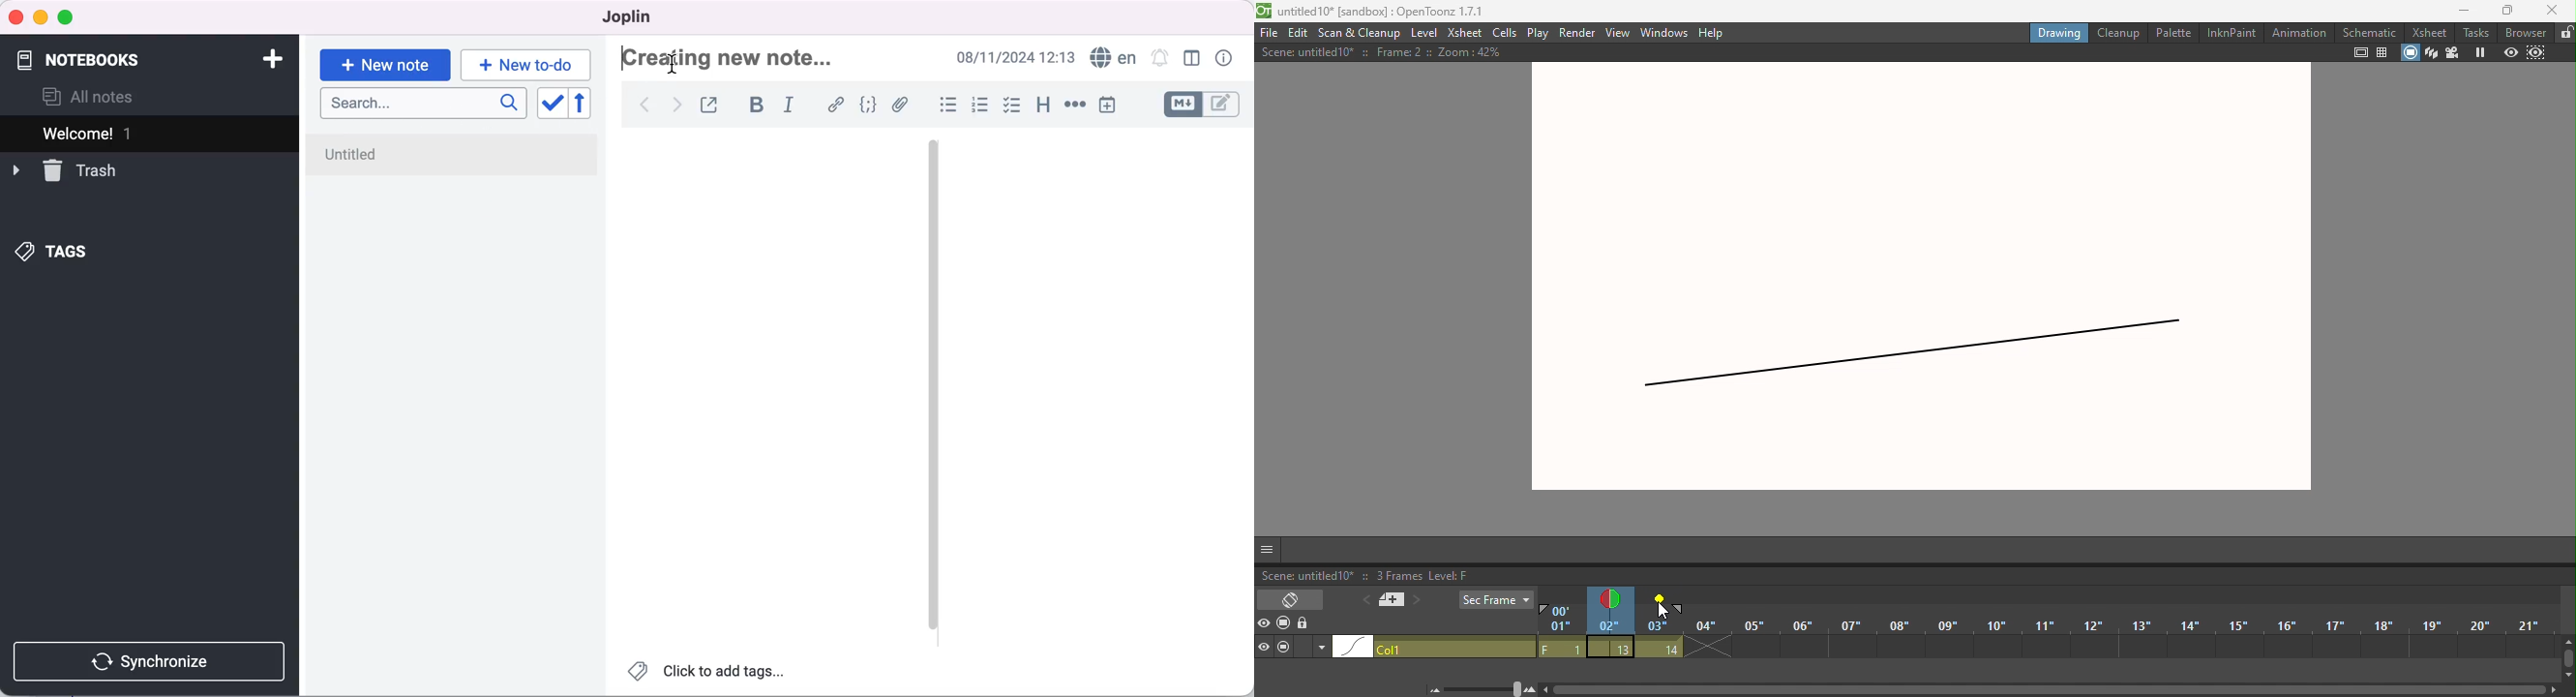 The height and width of the screenshot is (700, 2576). I want to click on 08/11/2024 12:13, so click(1013, 57).